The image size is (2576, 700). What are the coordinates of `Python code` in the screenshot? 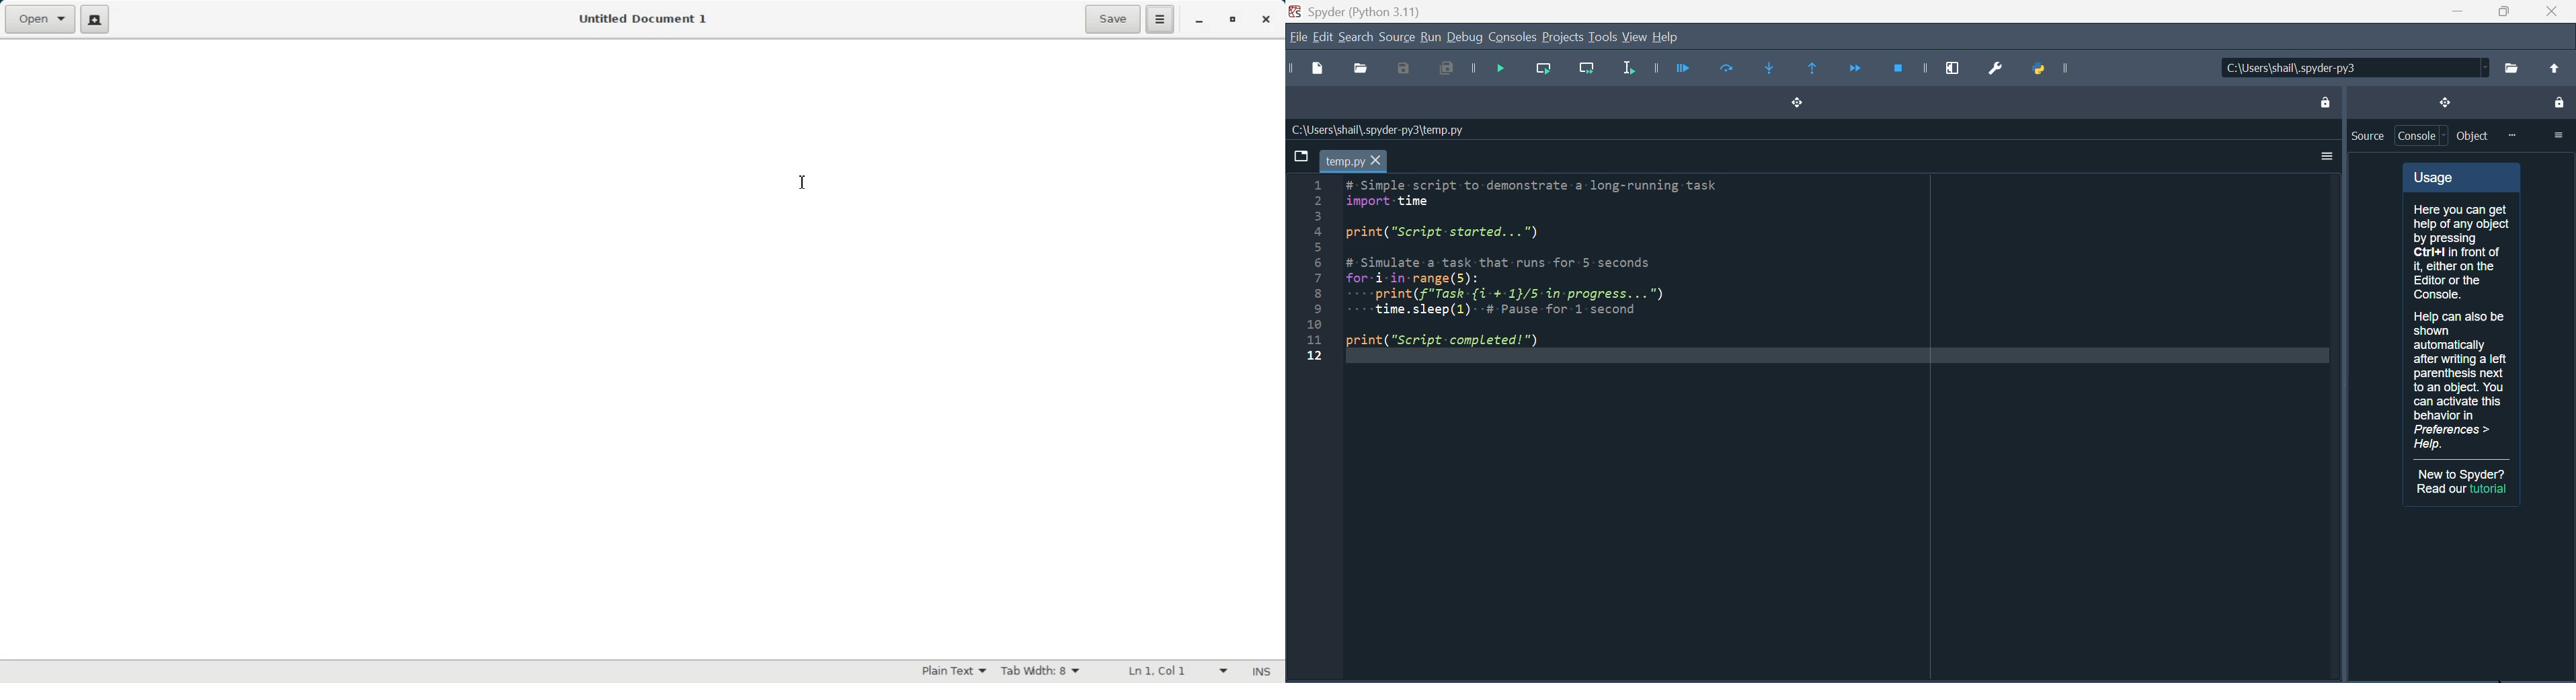 It's located at (1548, 265).